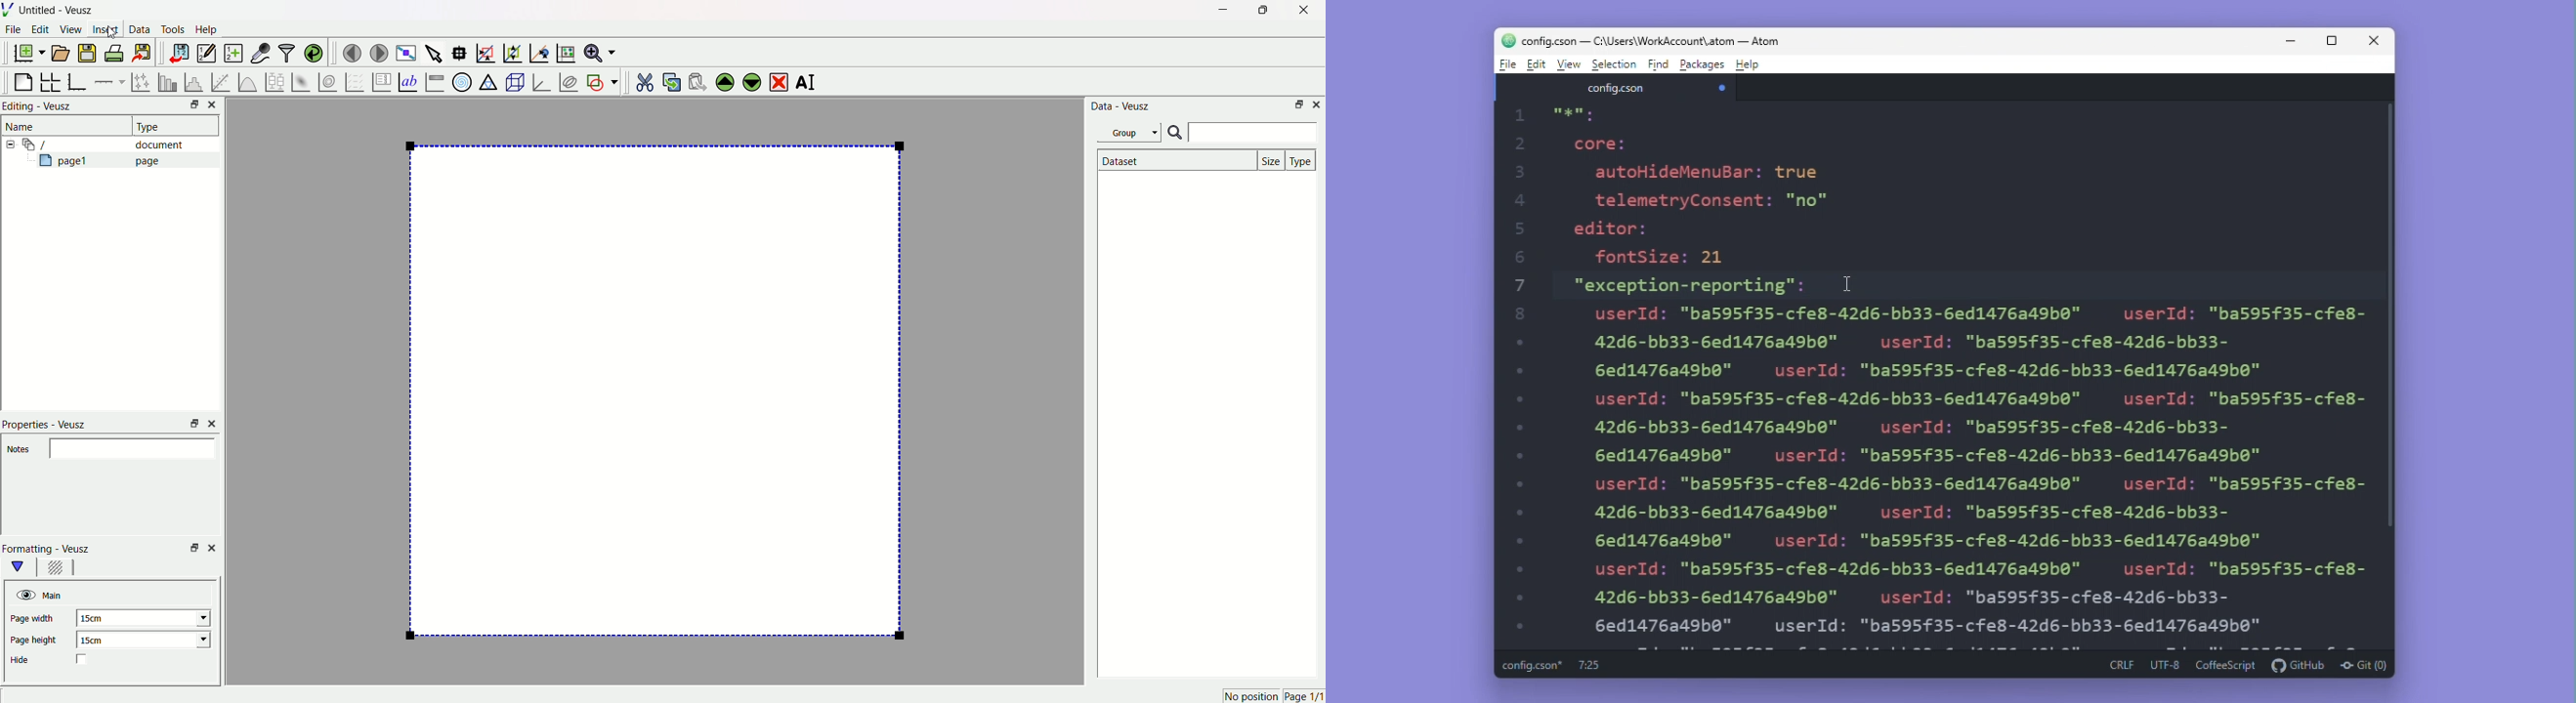 Image resolution: width=2576 pixels, height=728 pixels. What do you see at coordinates (274, 80) in the screenshot?
I see `plot box plots` at bounding box center [274, 80].